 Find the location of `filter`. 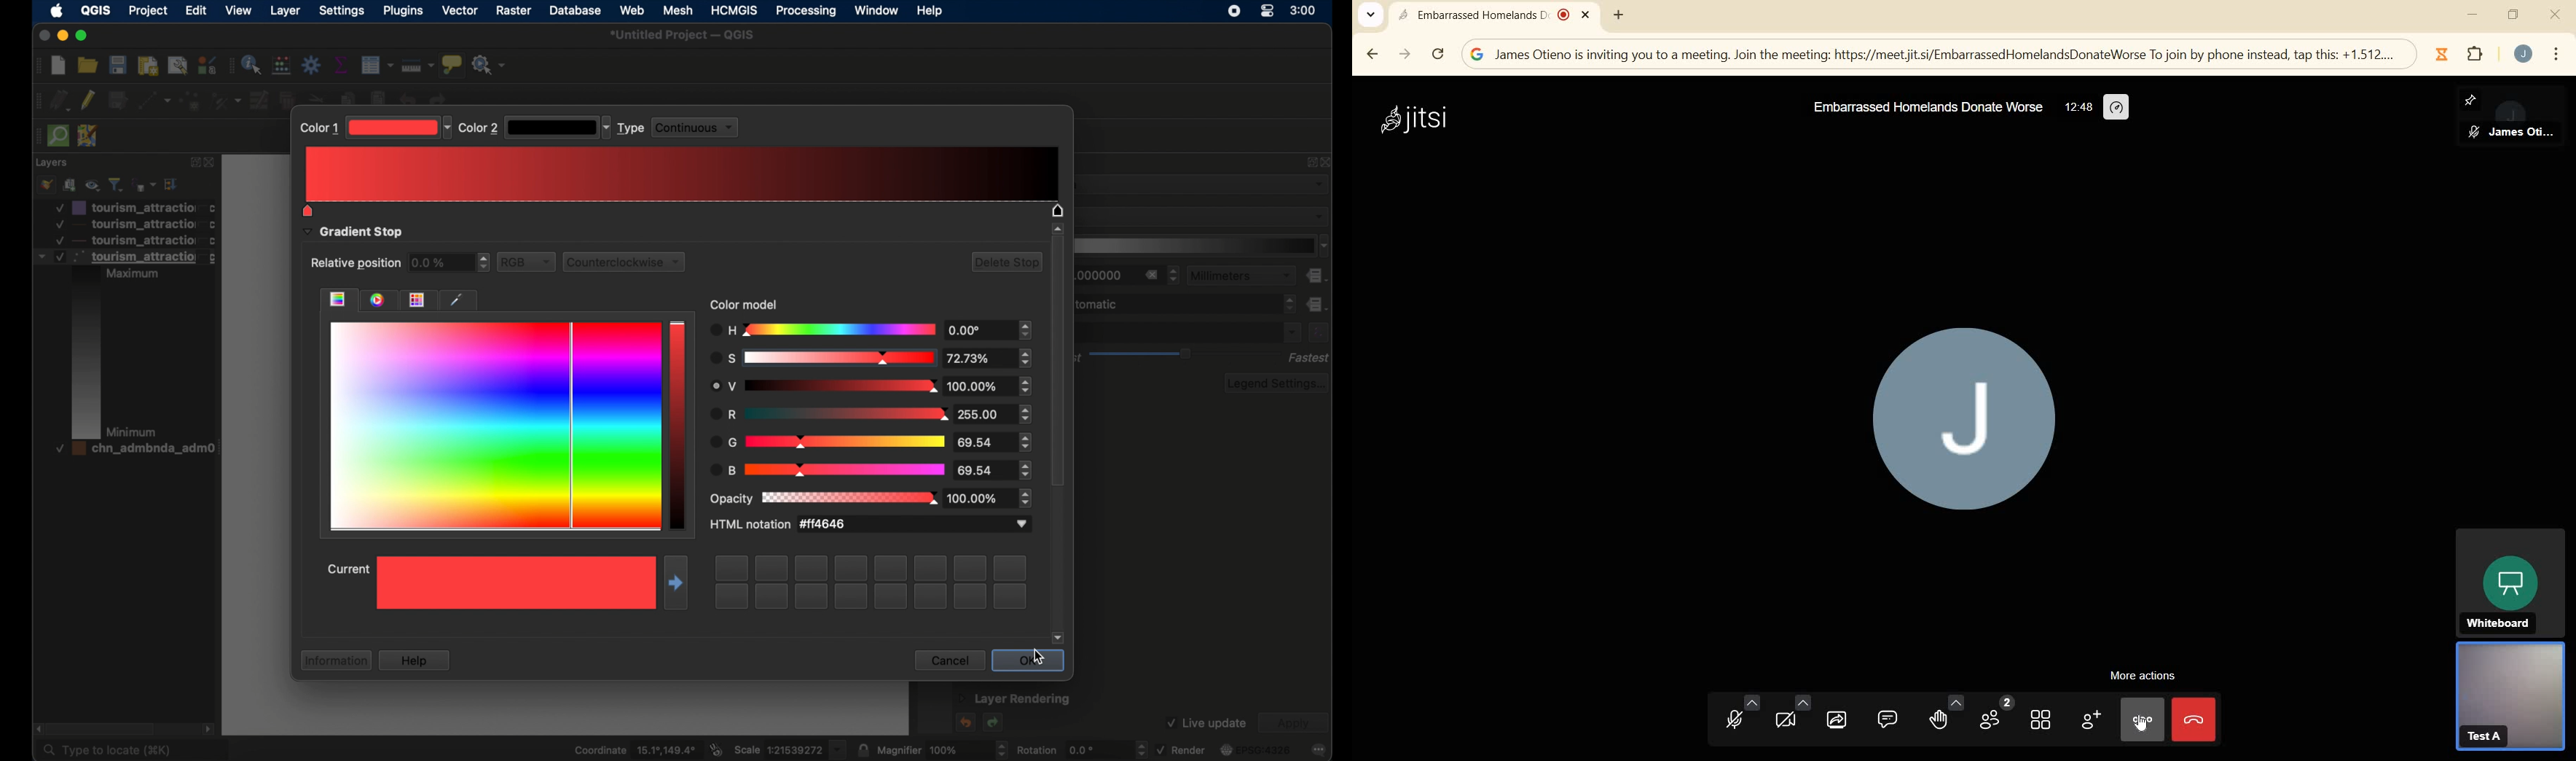

filter is located at coordinates (115, 183).